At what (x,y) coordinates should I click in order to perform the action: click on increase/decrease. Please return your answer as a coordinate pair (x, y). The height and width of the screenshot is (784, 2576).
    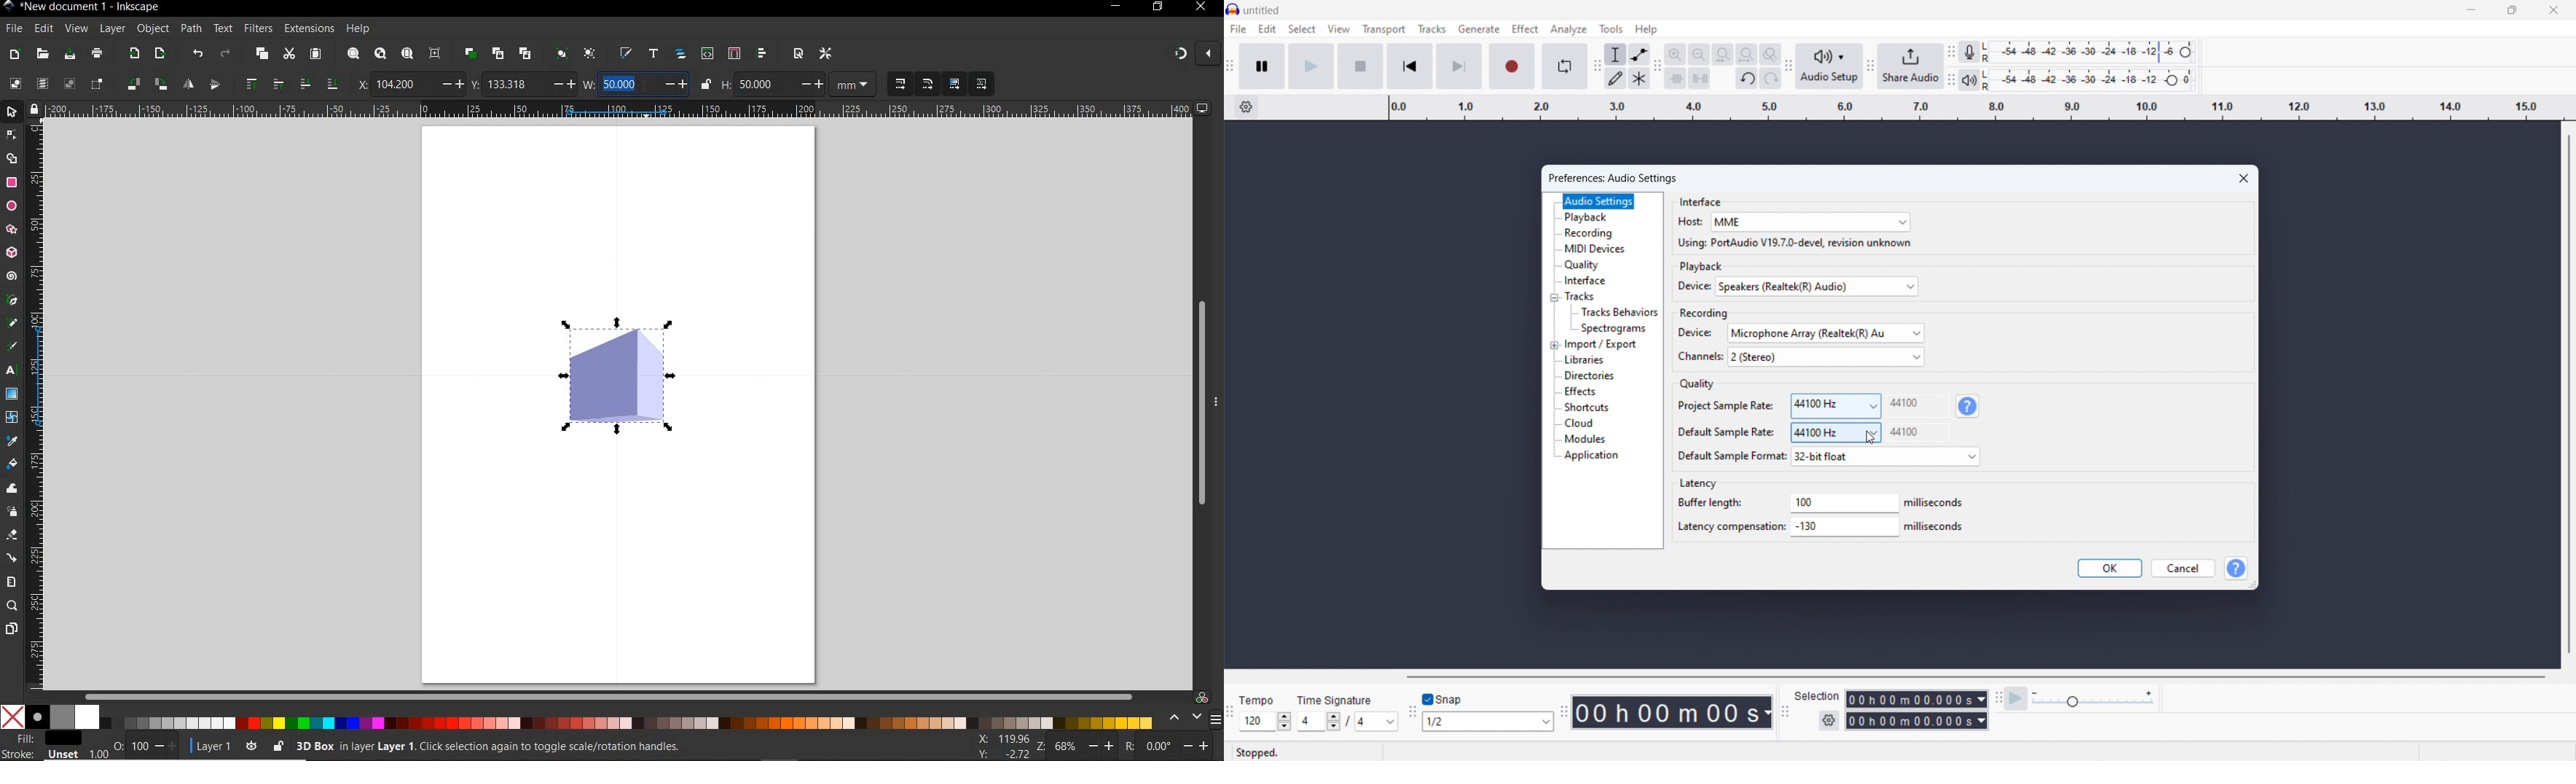
    Looking at the image, I should click on (1197, 746).